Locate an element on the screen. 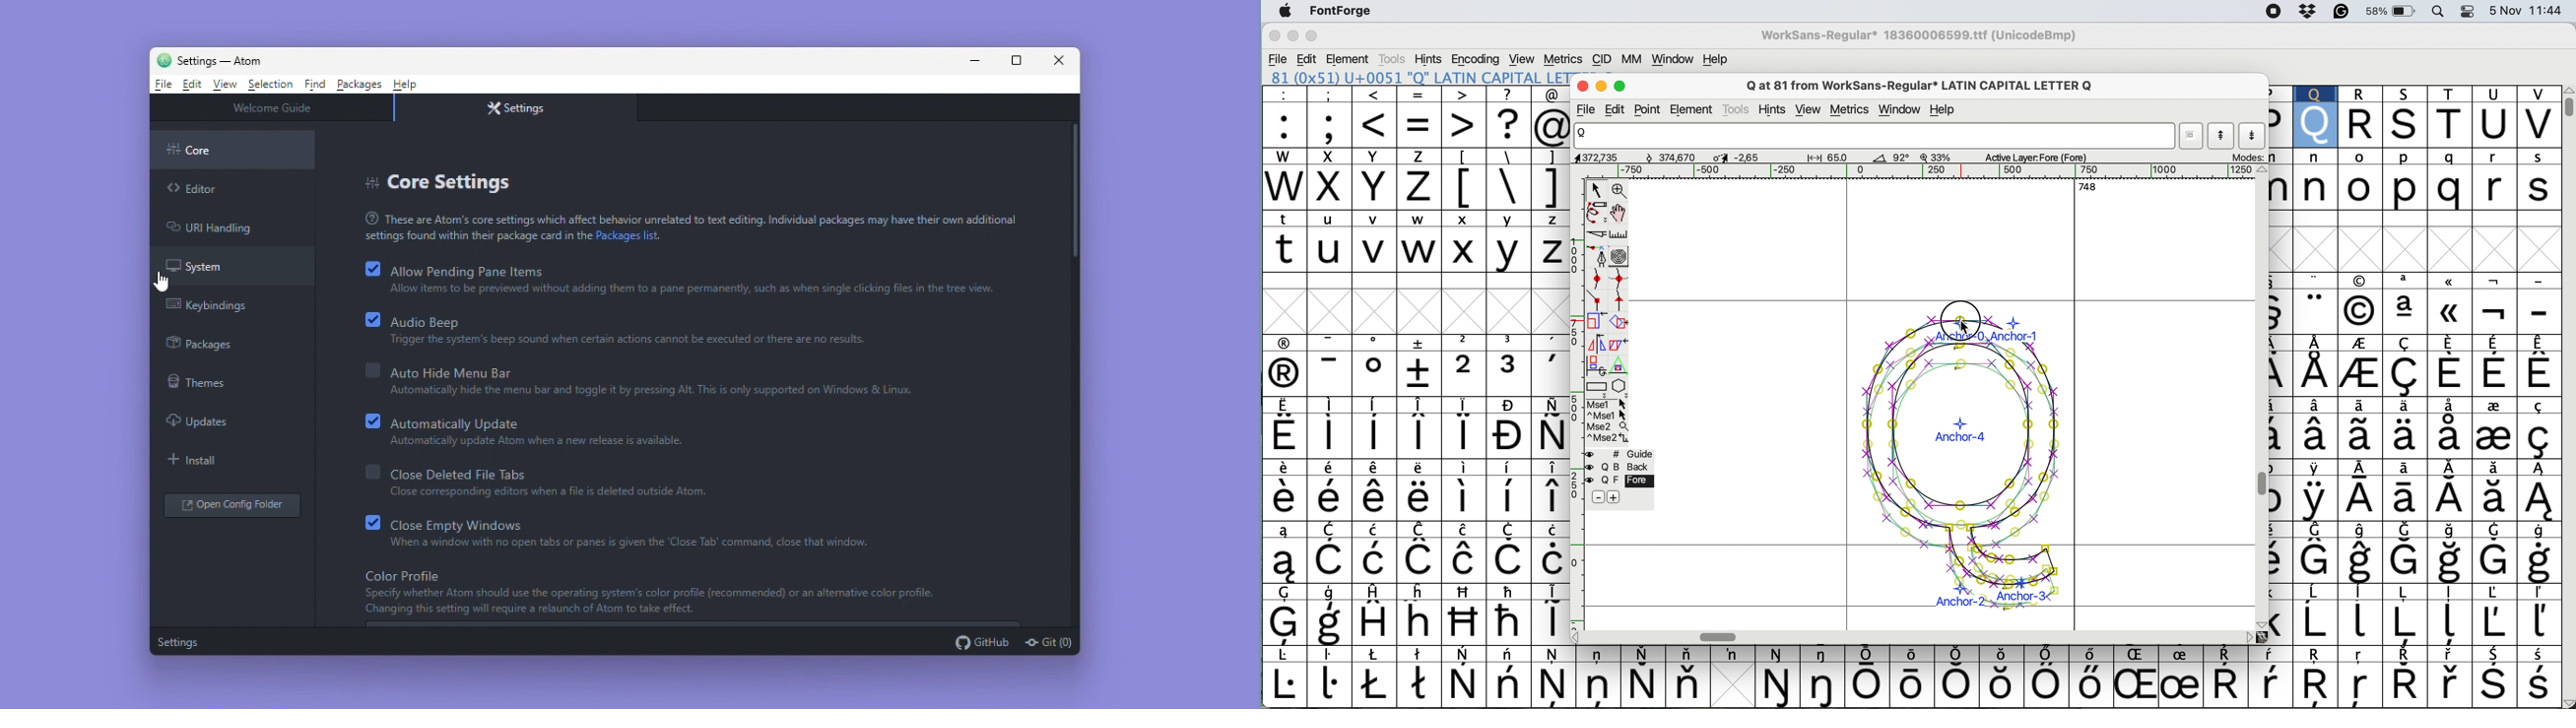  cursor is located at coordinates (1961, 320).